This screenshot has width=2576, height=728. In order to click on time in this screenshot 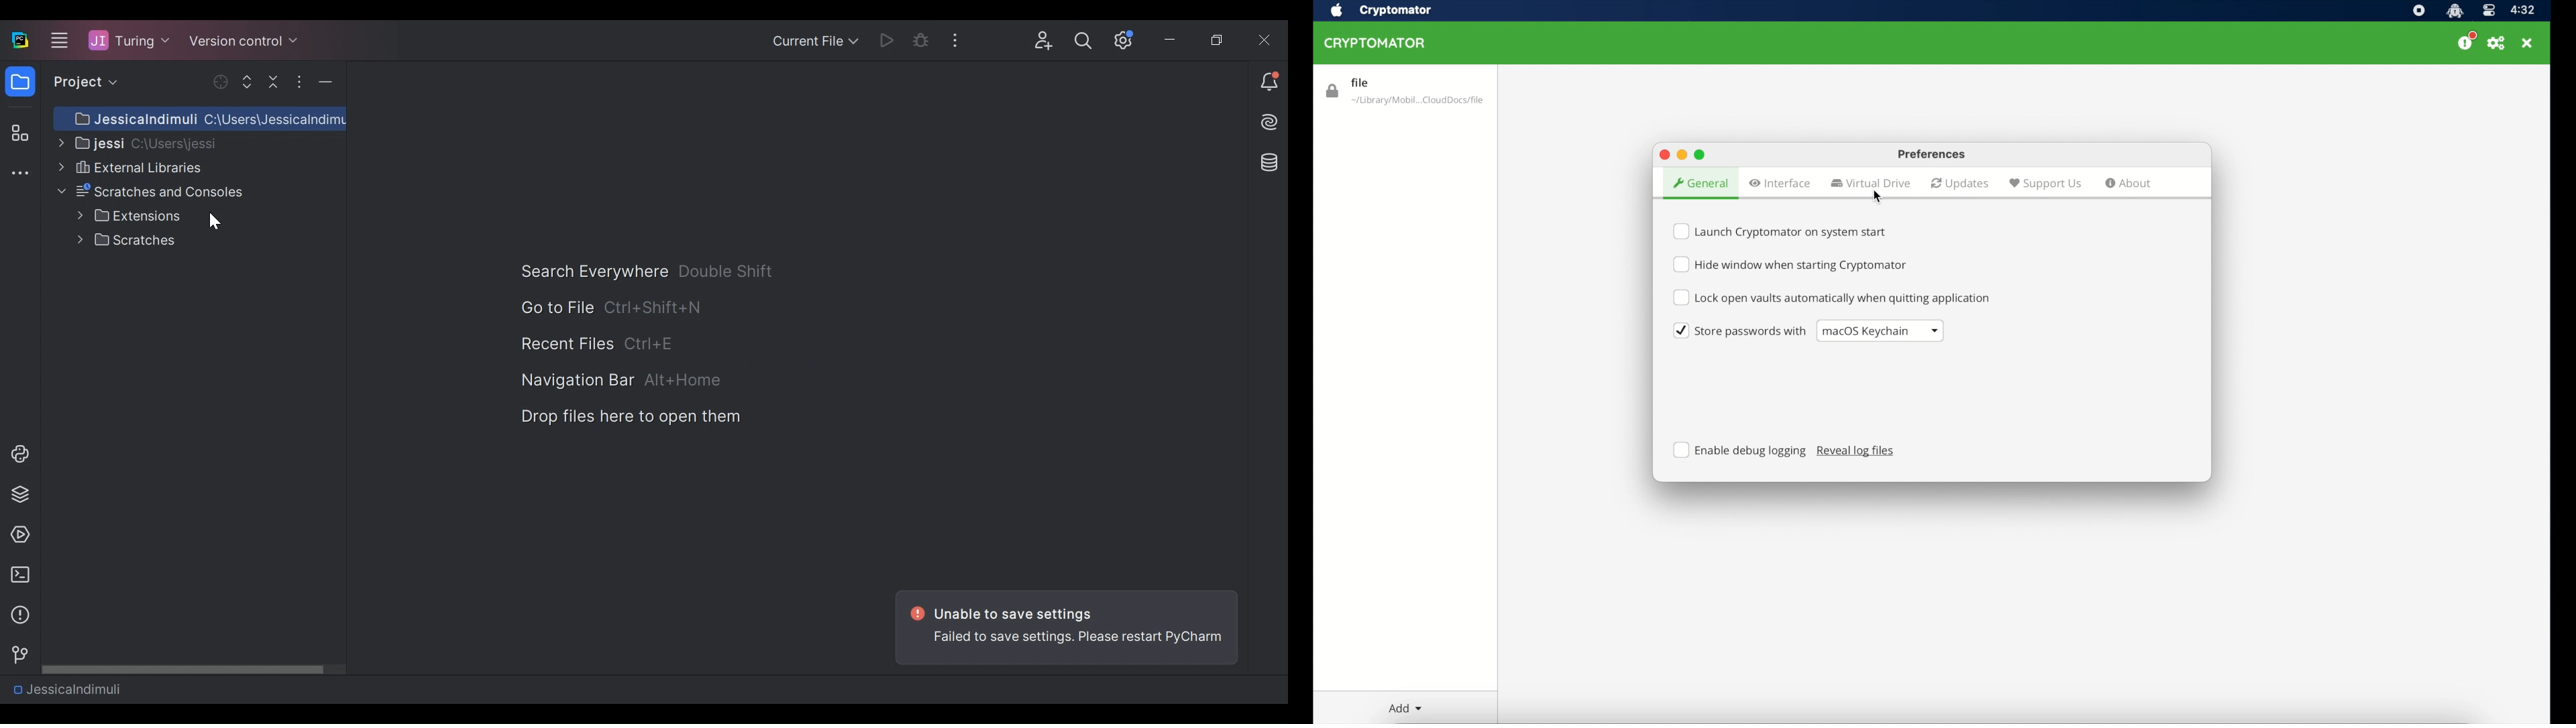, I will do `click(2522, 11)`.